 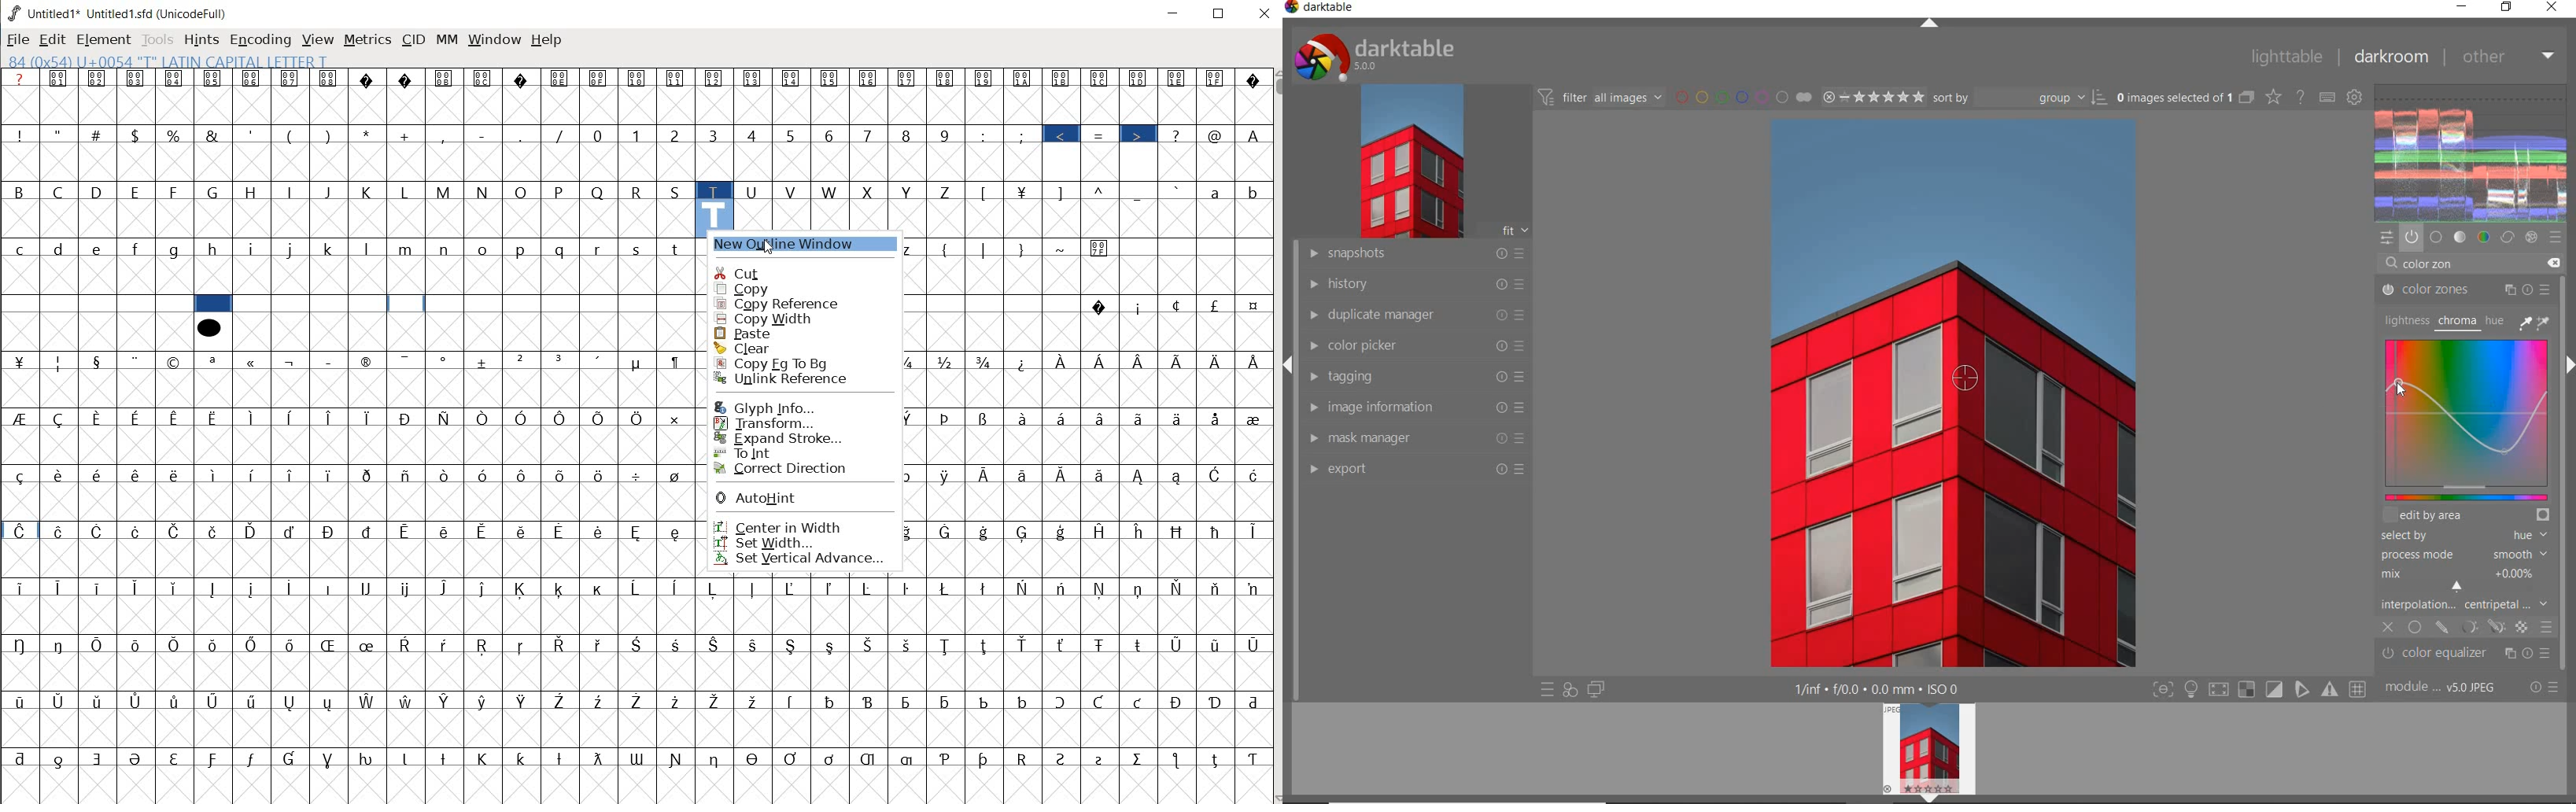 What do you see at coordinates (984, 701) in the screenshot?
I see `Symbol` at bounding box center [984, 701].